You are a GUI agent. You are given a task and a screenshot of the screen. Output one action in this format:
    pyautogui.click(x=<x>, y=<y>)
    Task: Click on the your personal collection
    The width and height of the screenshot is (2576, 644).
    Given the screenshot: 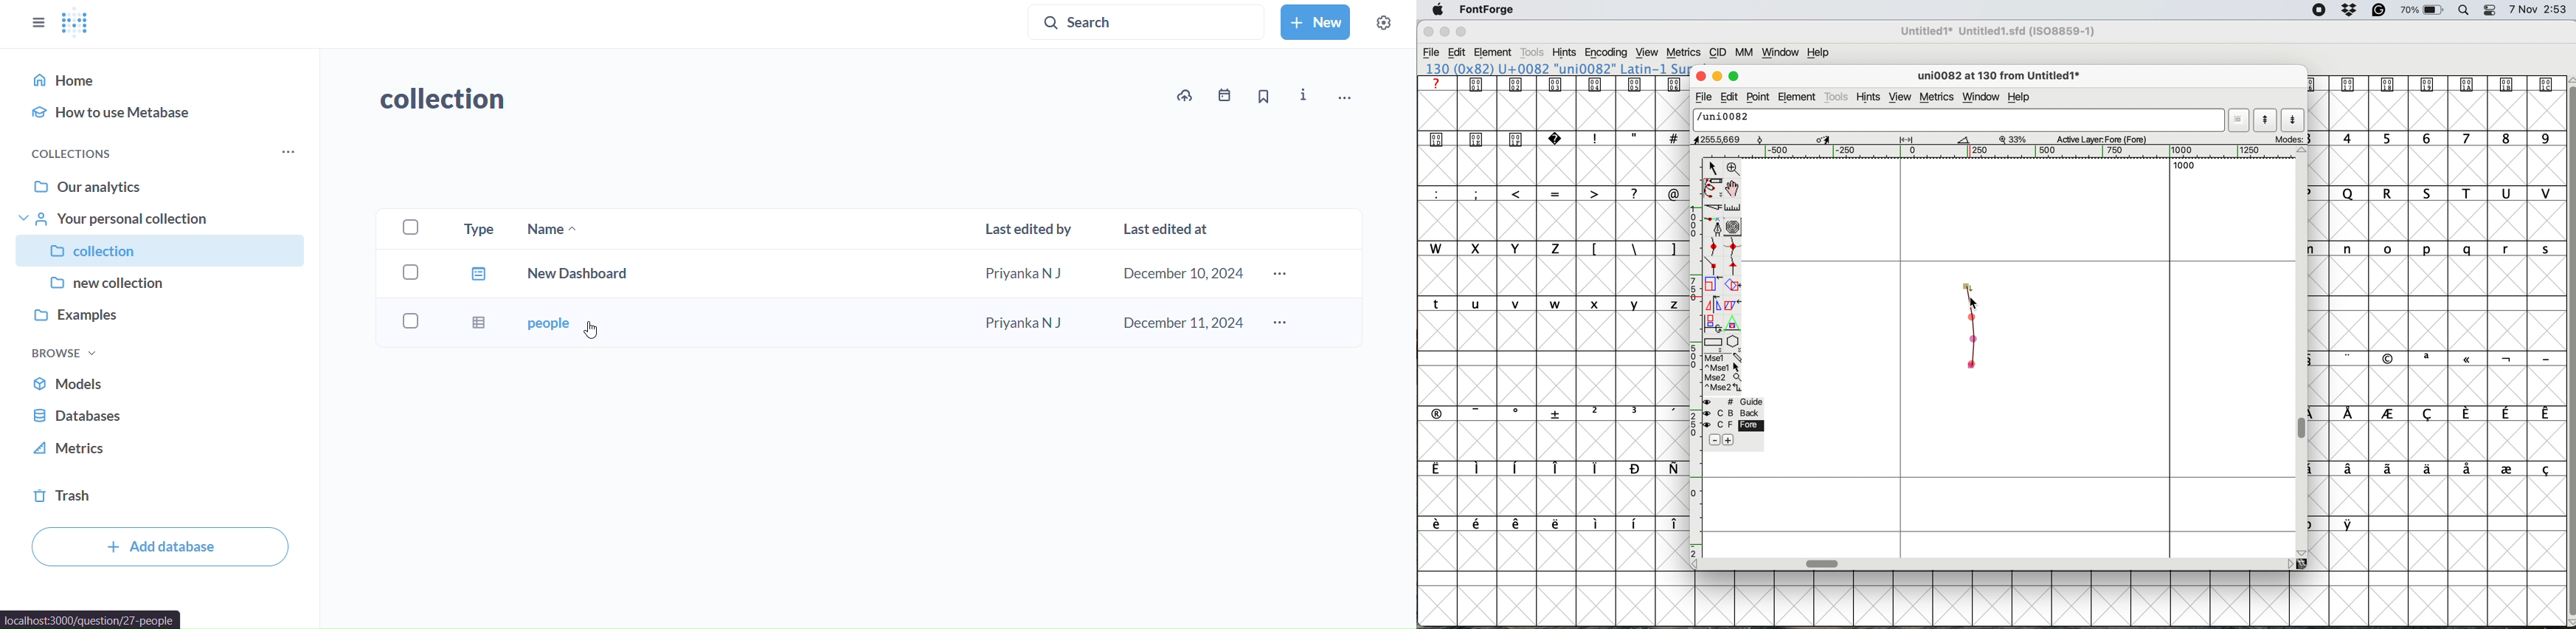 What is the action you would take?
    pyautogui.click(x=161, y=220)
    